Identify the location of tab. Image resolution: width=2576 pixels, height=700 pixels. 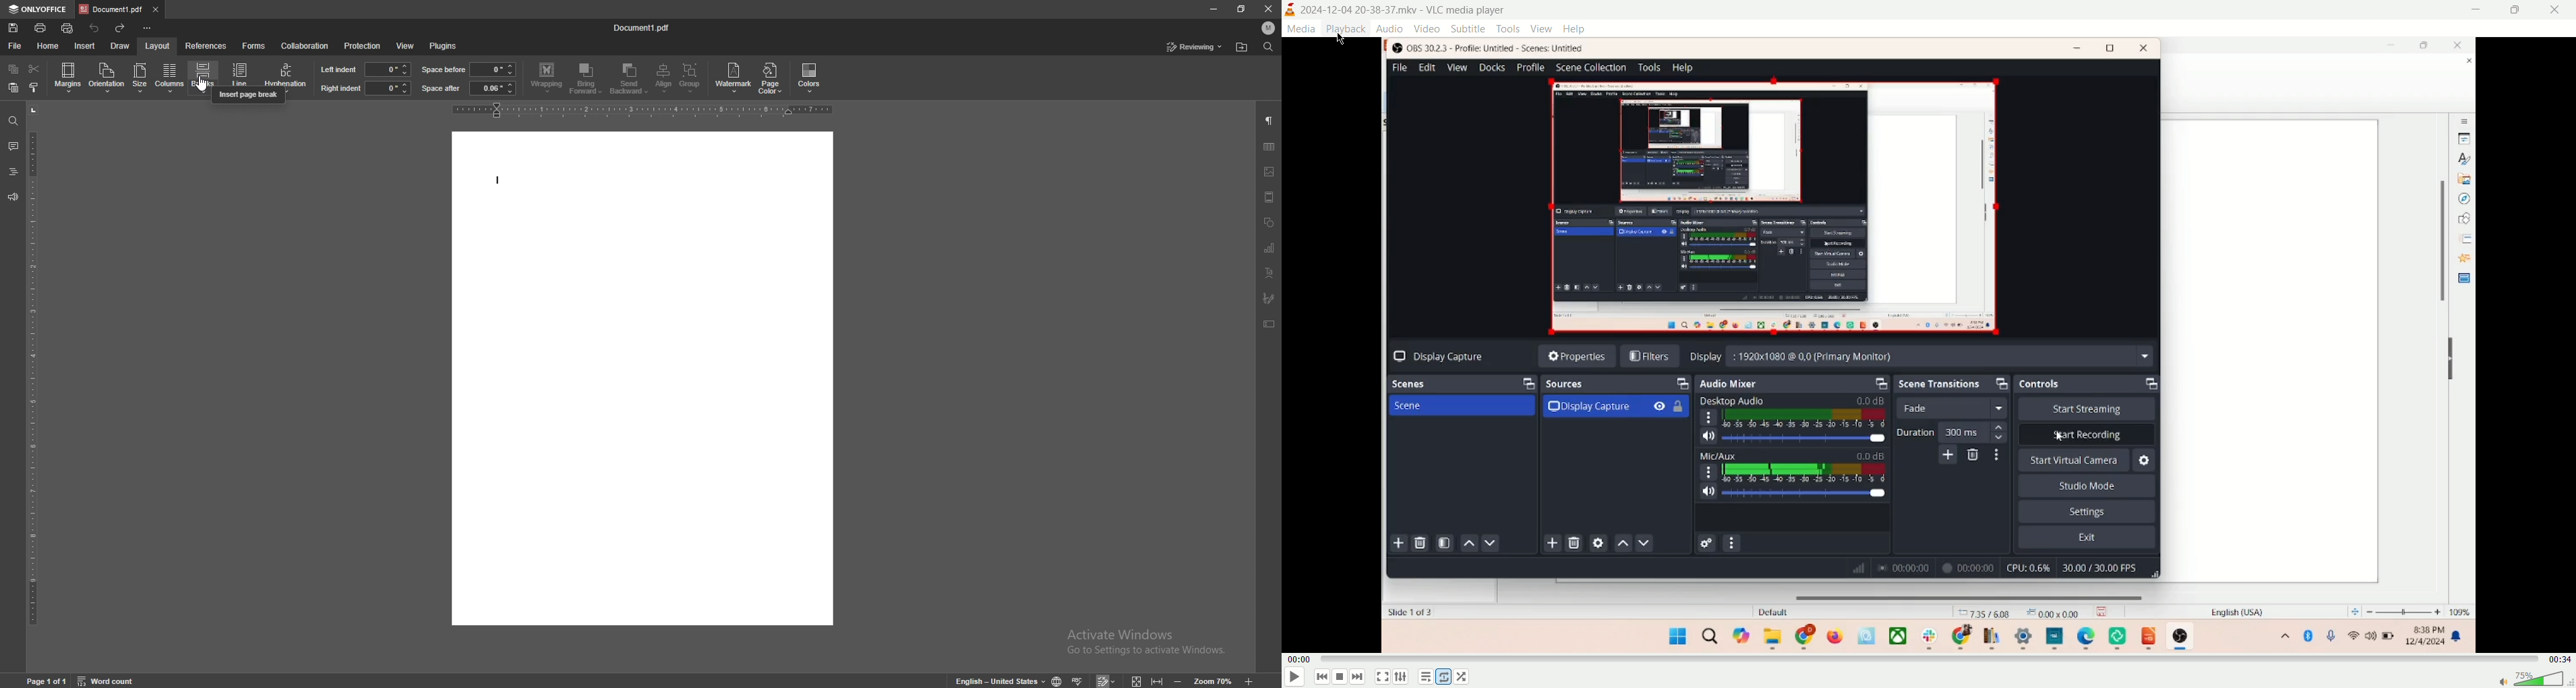
(111, 9).